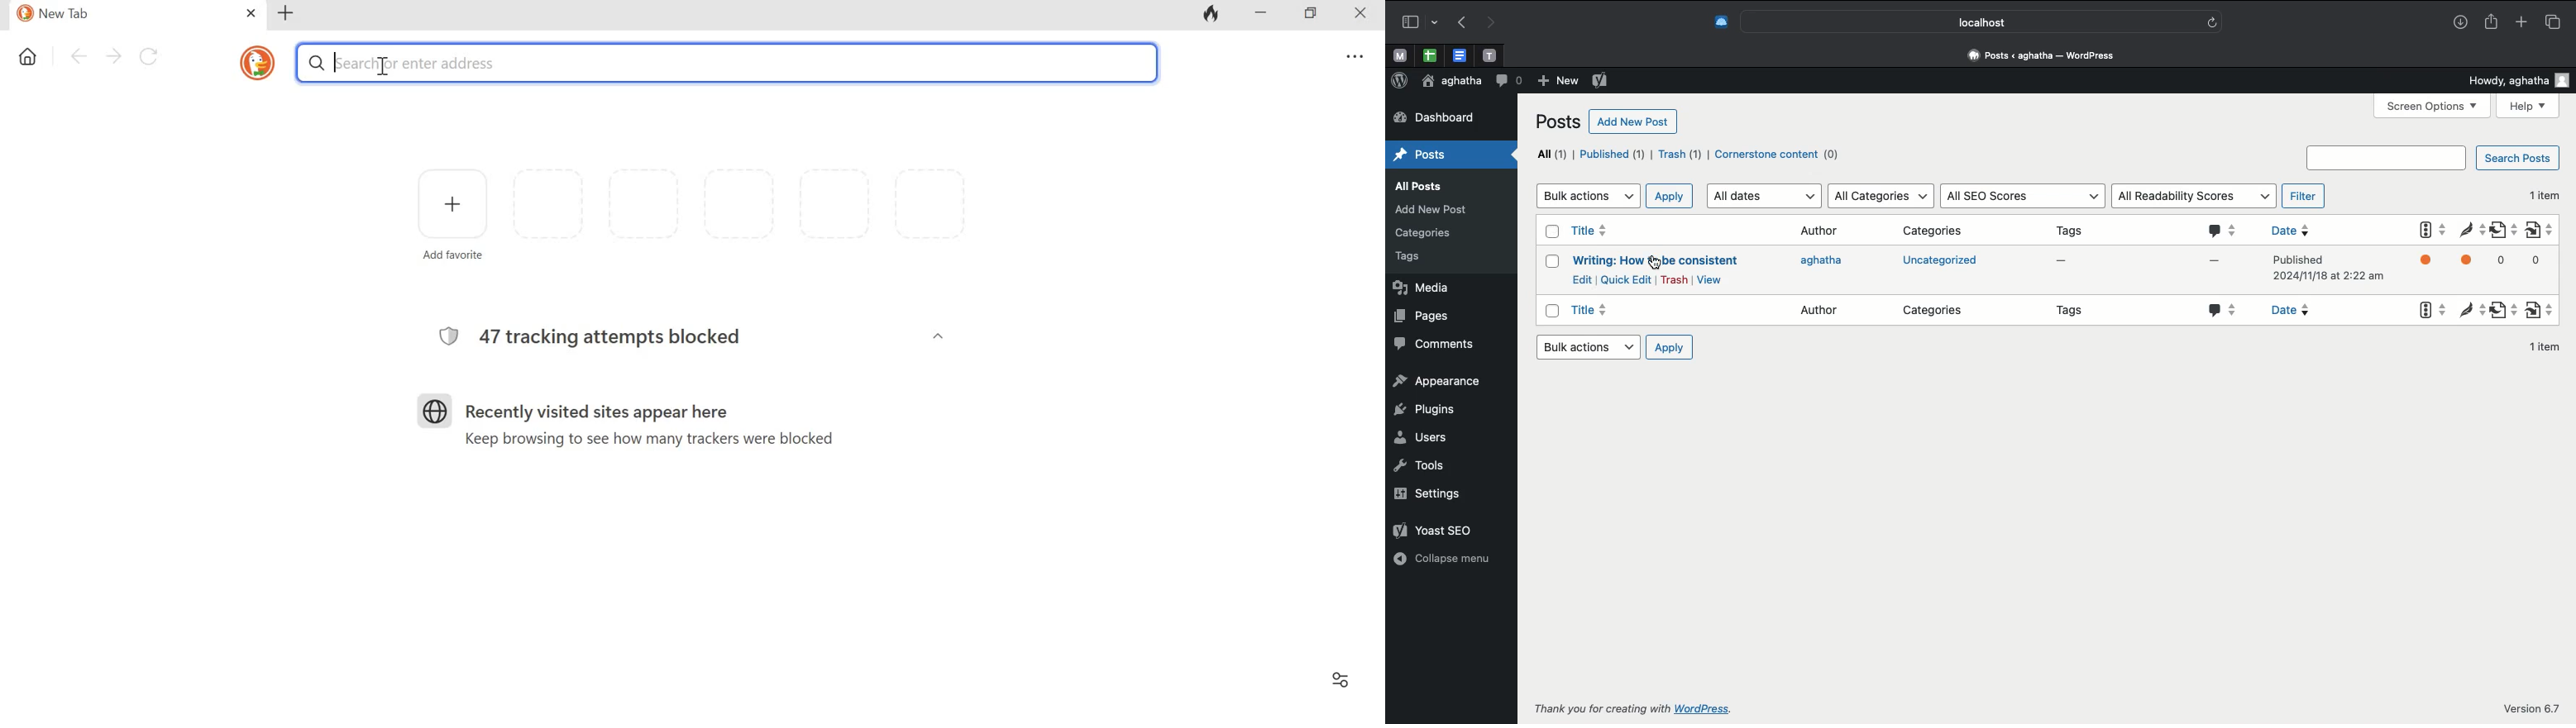  Describe the element at coordinates (1429, 53) in the screenshot. I see `pinned tab, google sheet` at that location.